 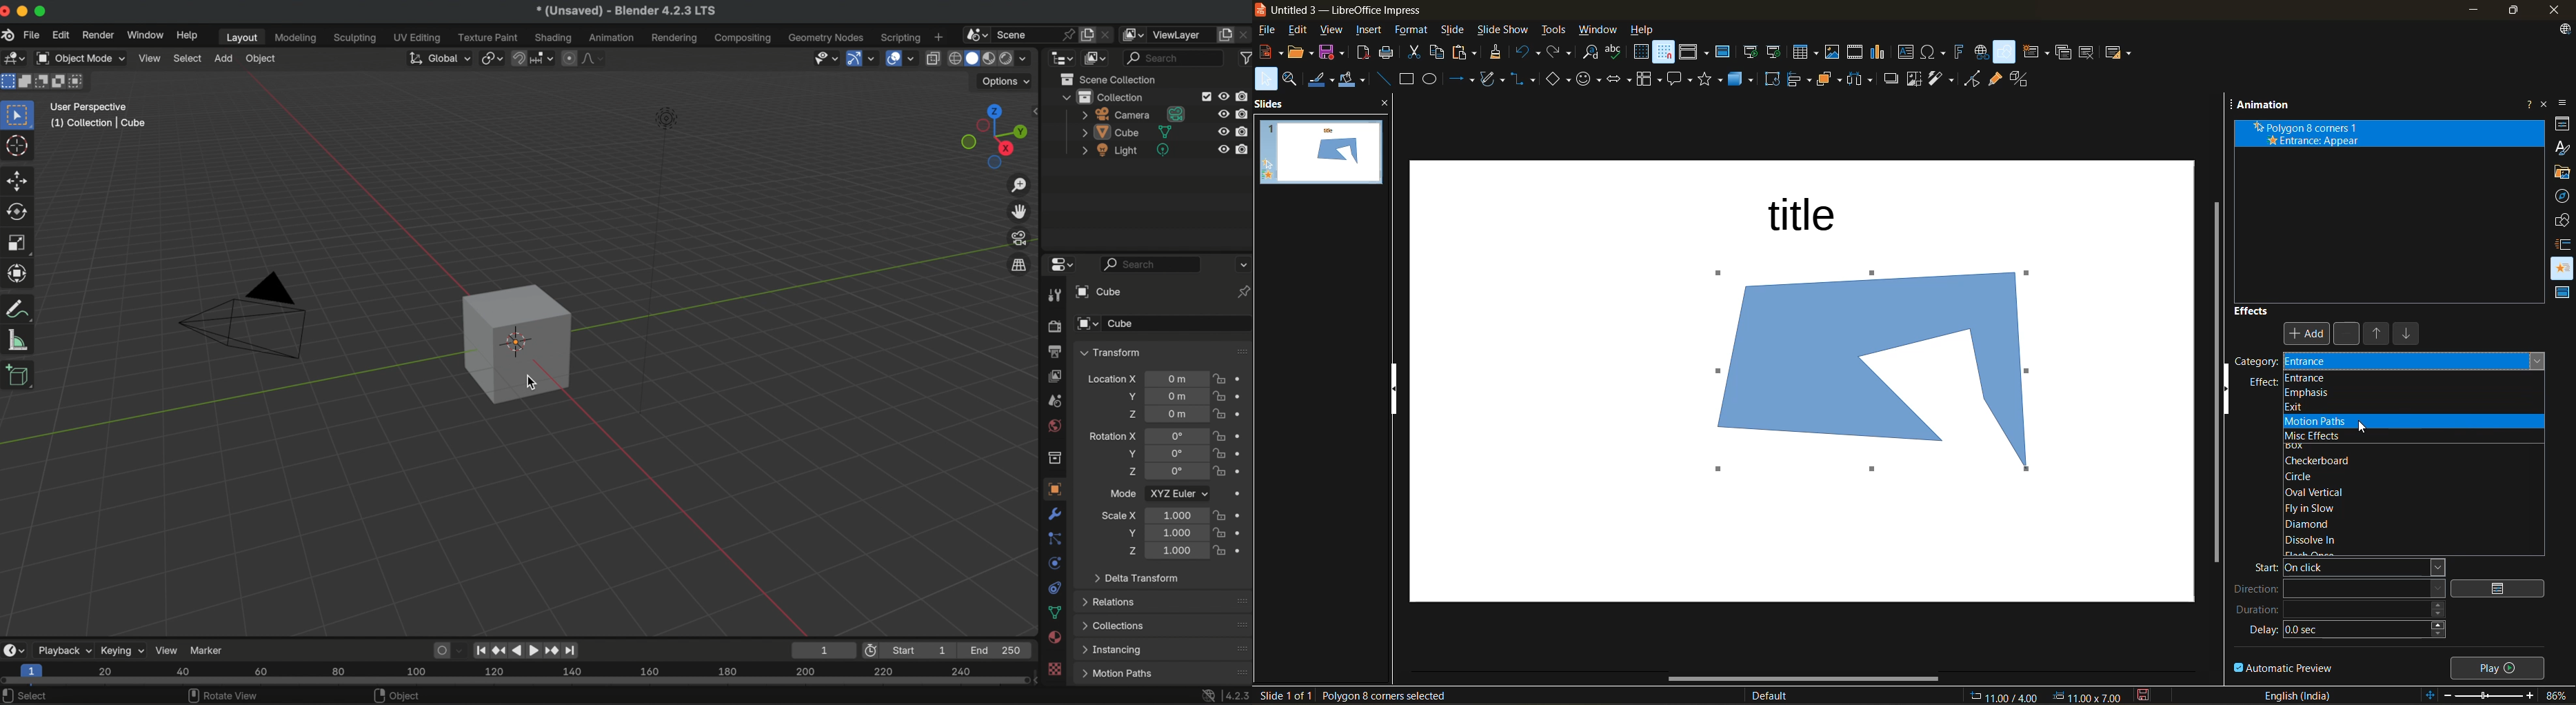 I want to click on jumpt to keyframe, so click(x=551, y=650).